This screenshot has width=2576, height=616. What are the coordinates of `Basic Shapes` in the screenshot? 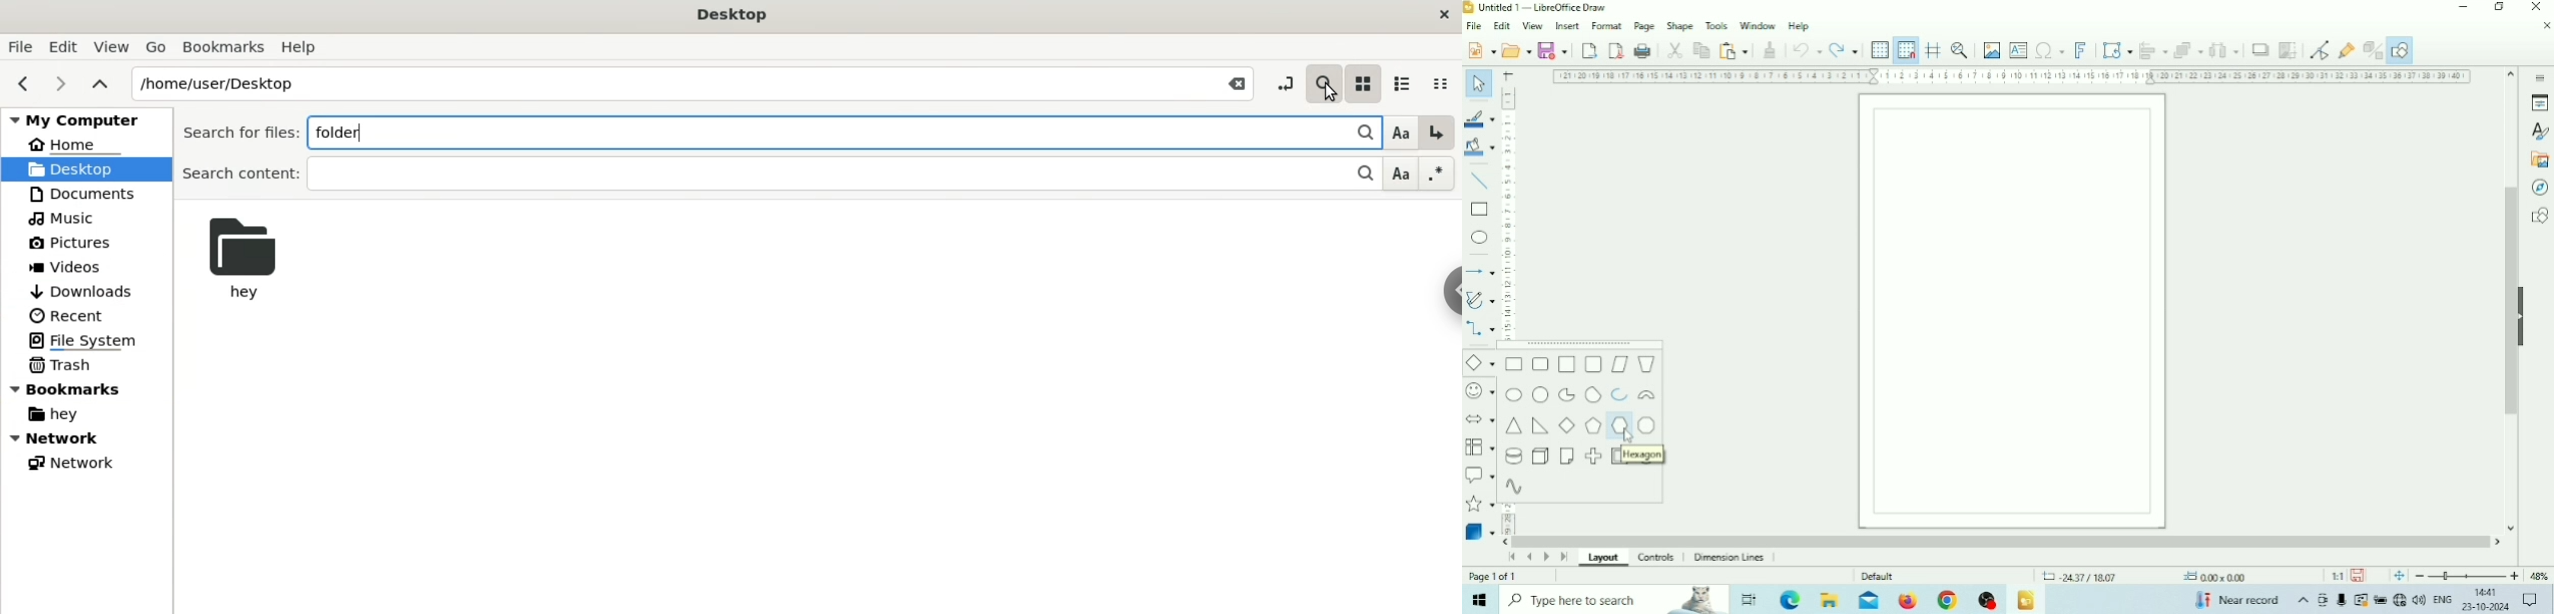 It's located at (1480, 363).